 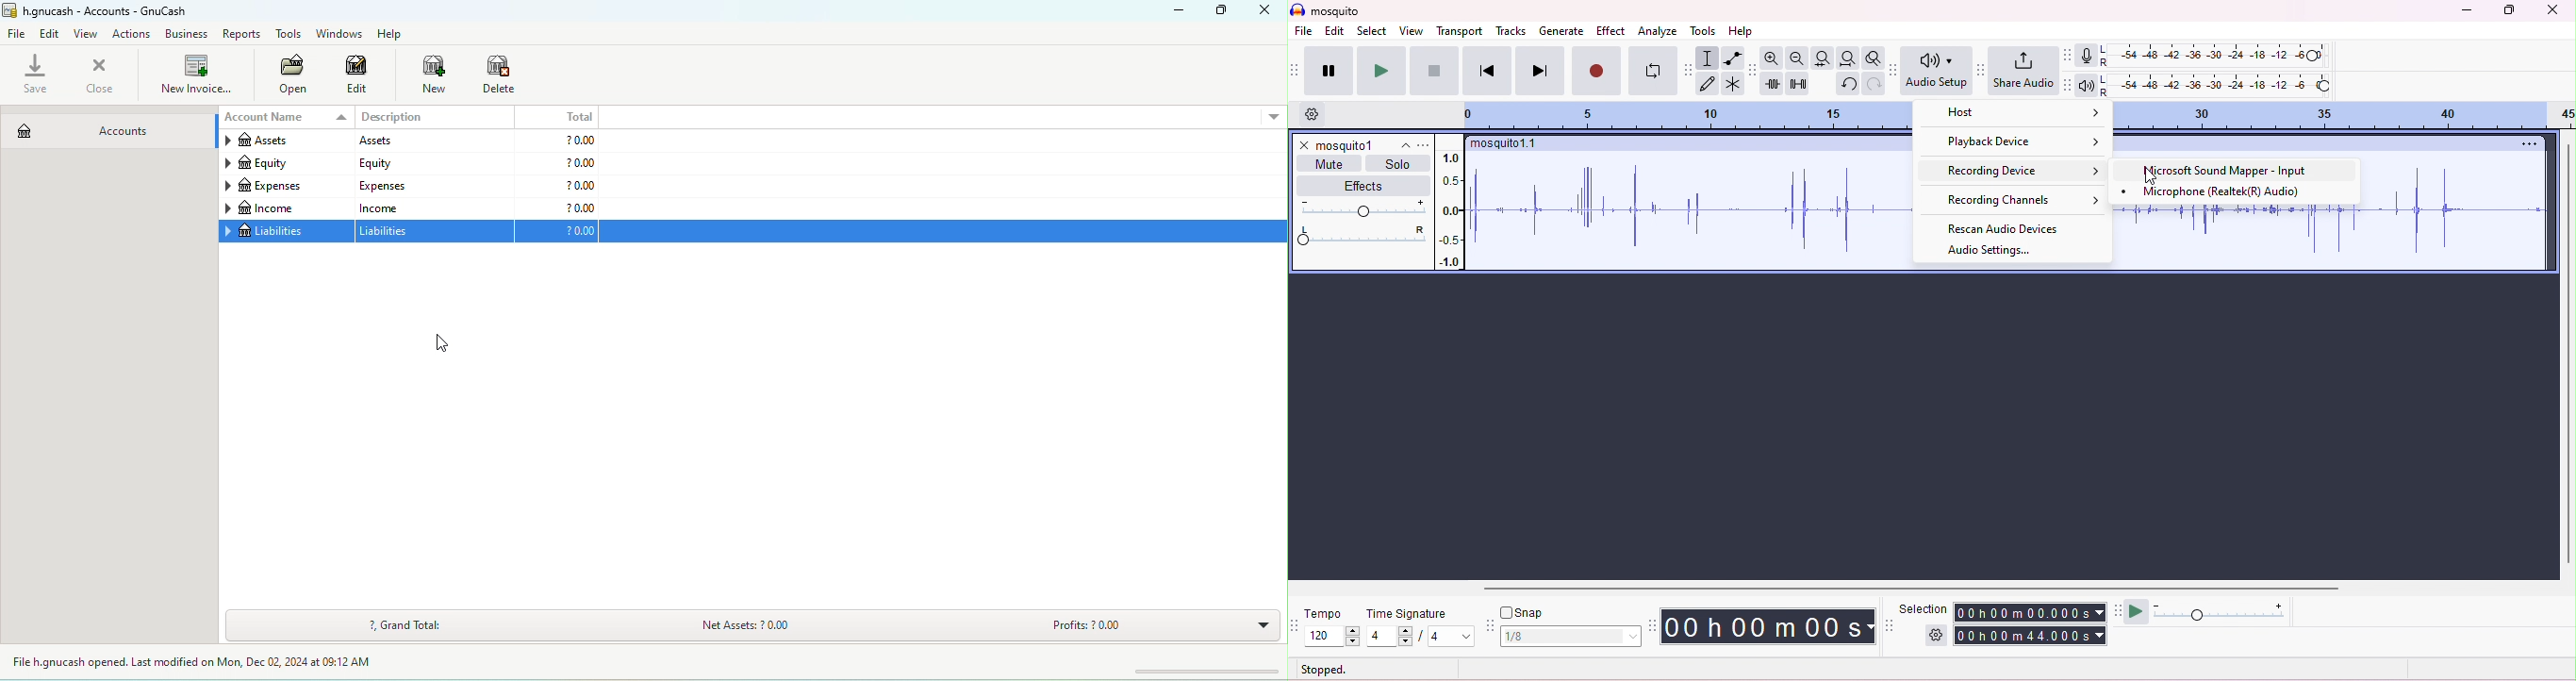 What do you see at coordinates (1733, 58) in the screenshot?
I see `envelop` at bounding box center [1733, 58].